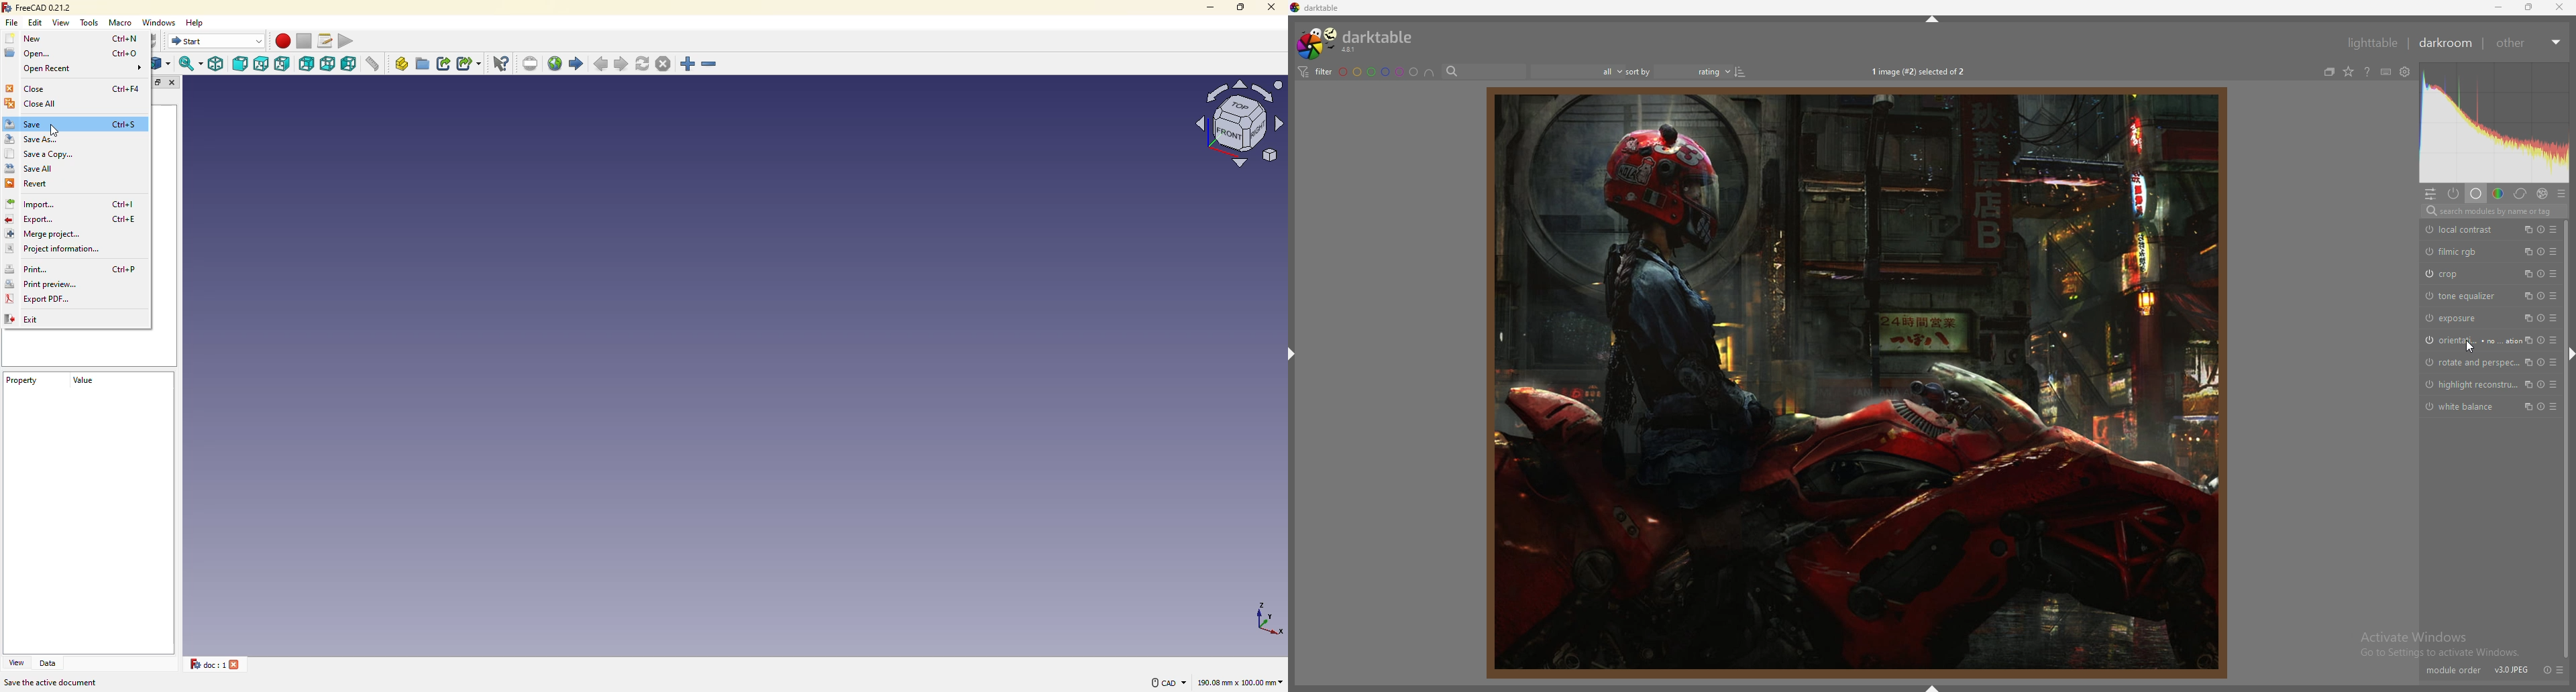  I want to click on left, so click(351, 65).